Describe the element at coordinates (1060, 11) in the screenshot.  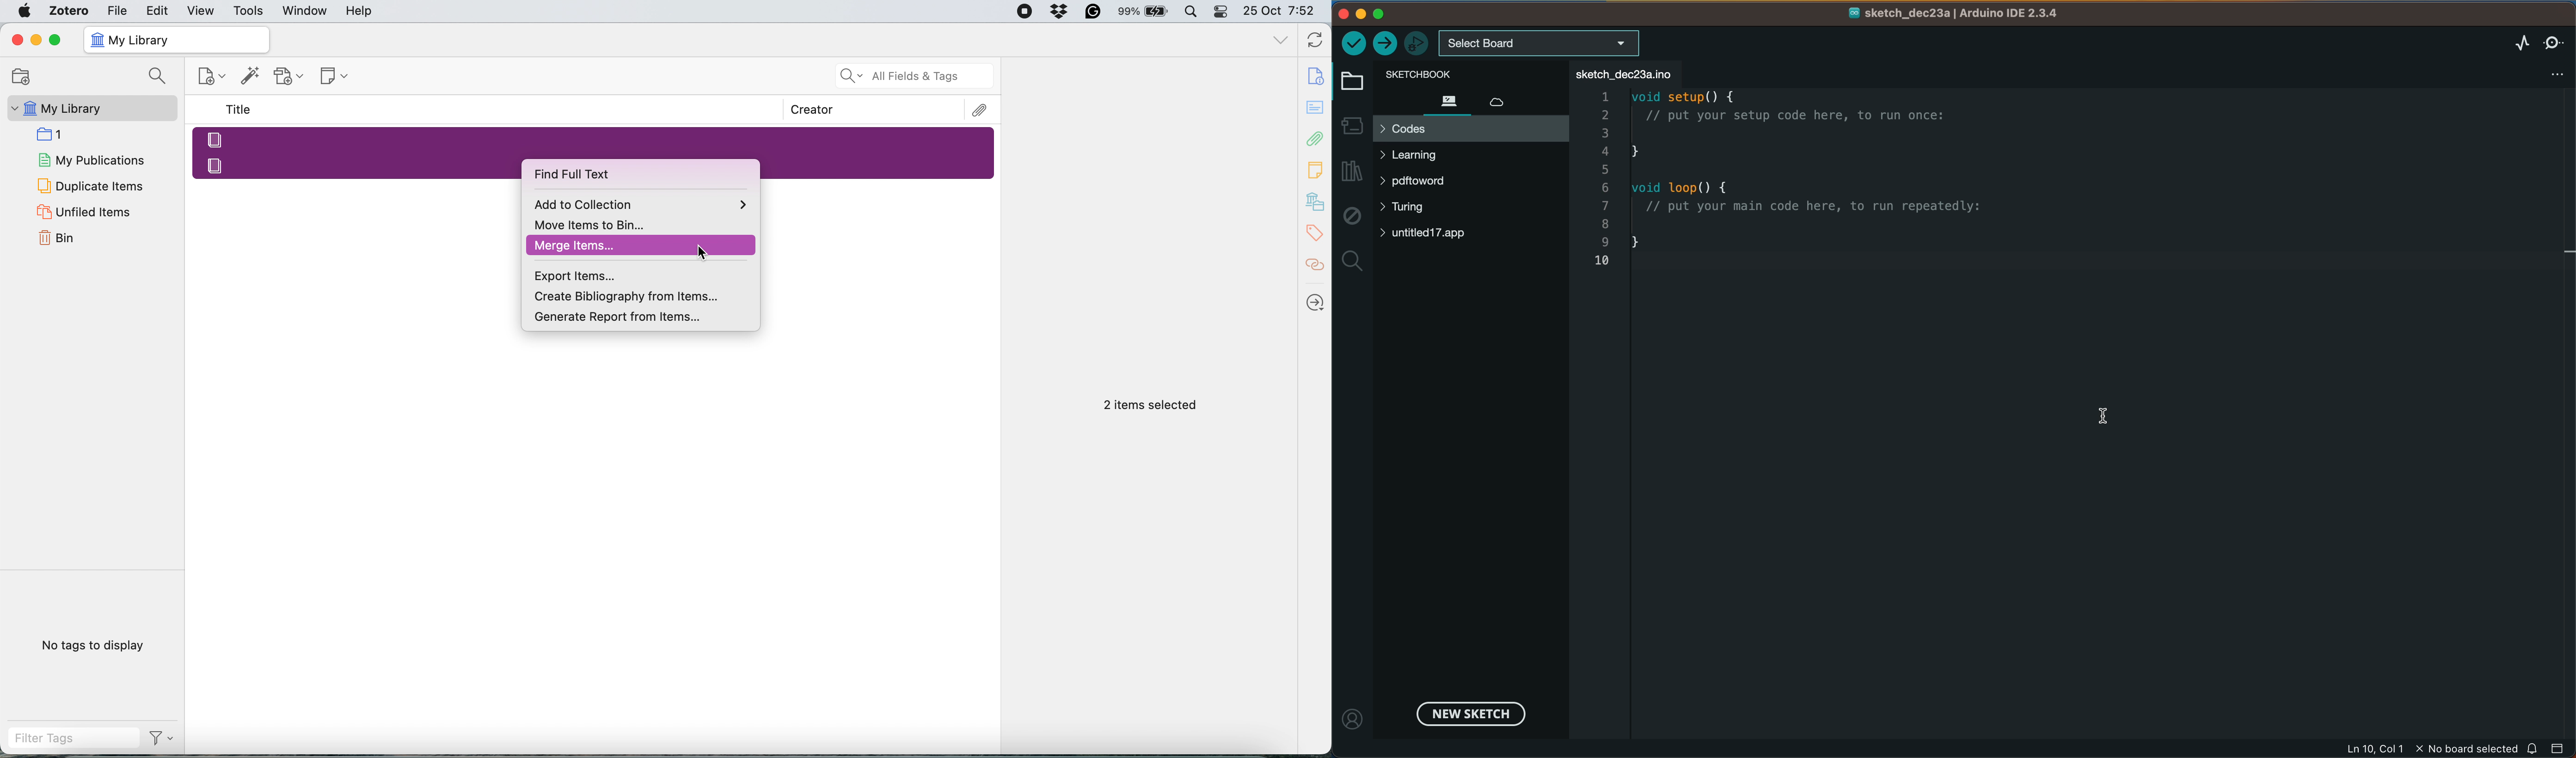
I see `Dropbox` at that location.